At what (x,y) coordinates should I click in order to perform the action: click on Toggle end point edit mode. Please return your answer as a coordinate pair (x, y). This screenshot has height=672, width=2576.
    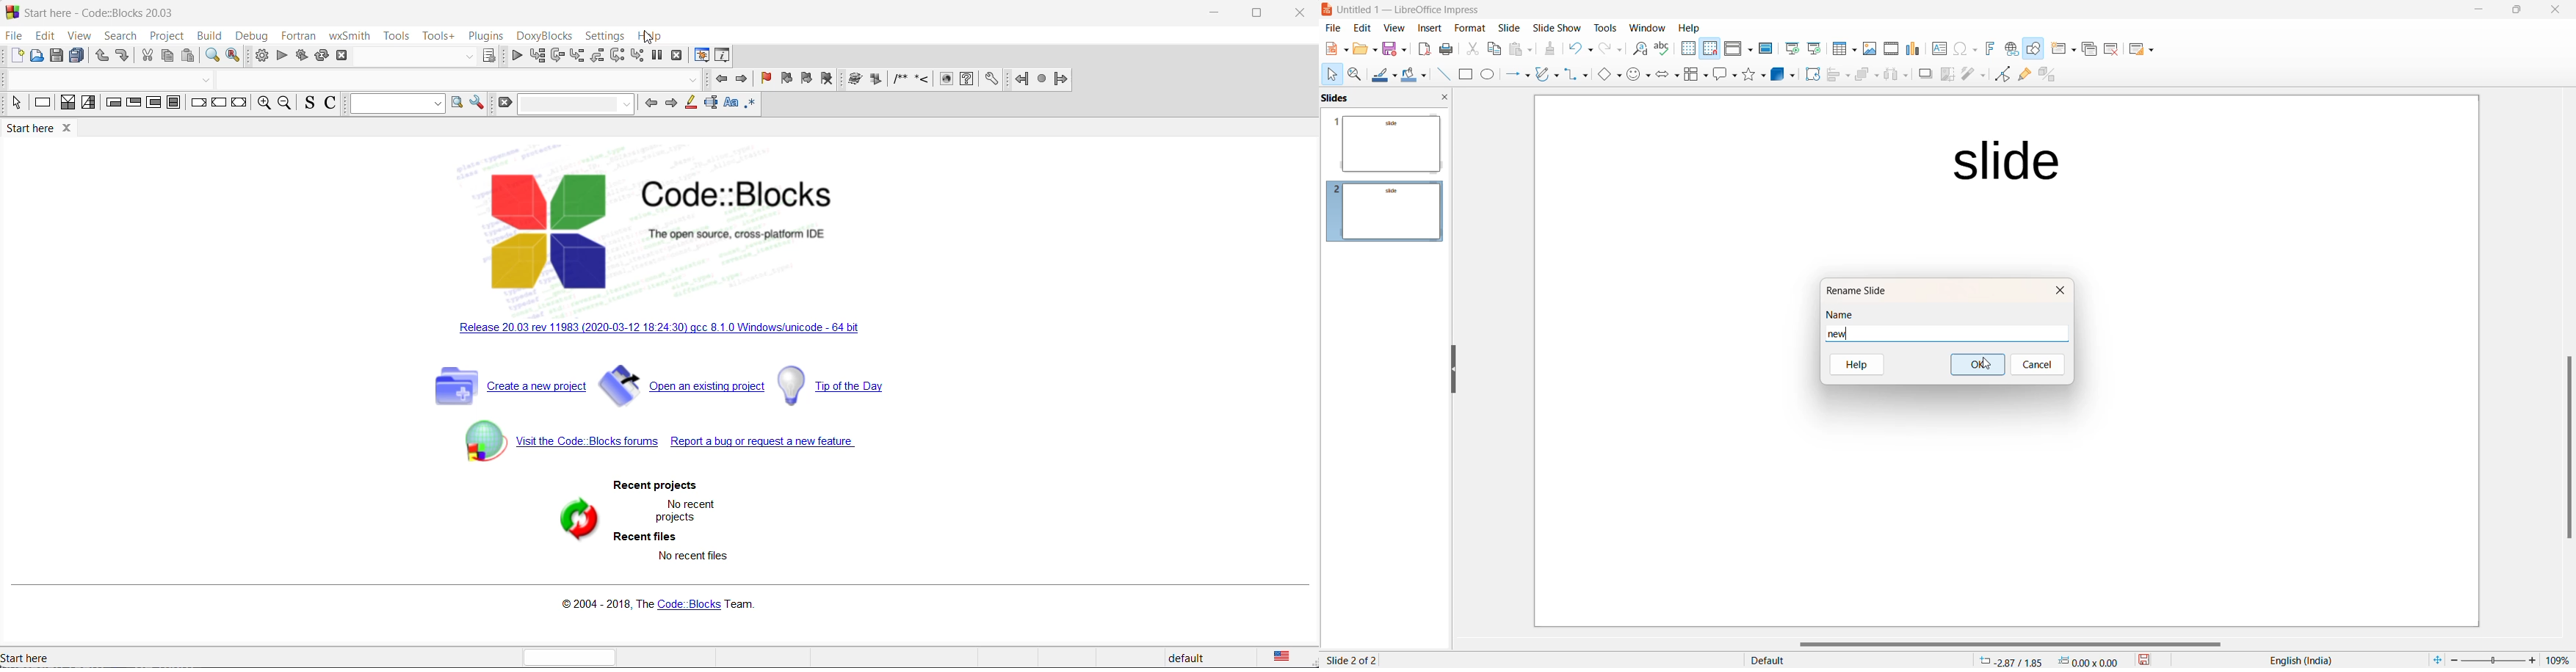
    Looking at the image, I should click on (2001, 75).